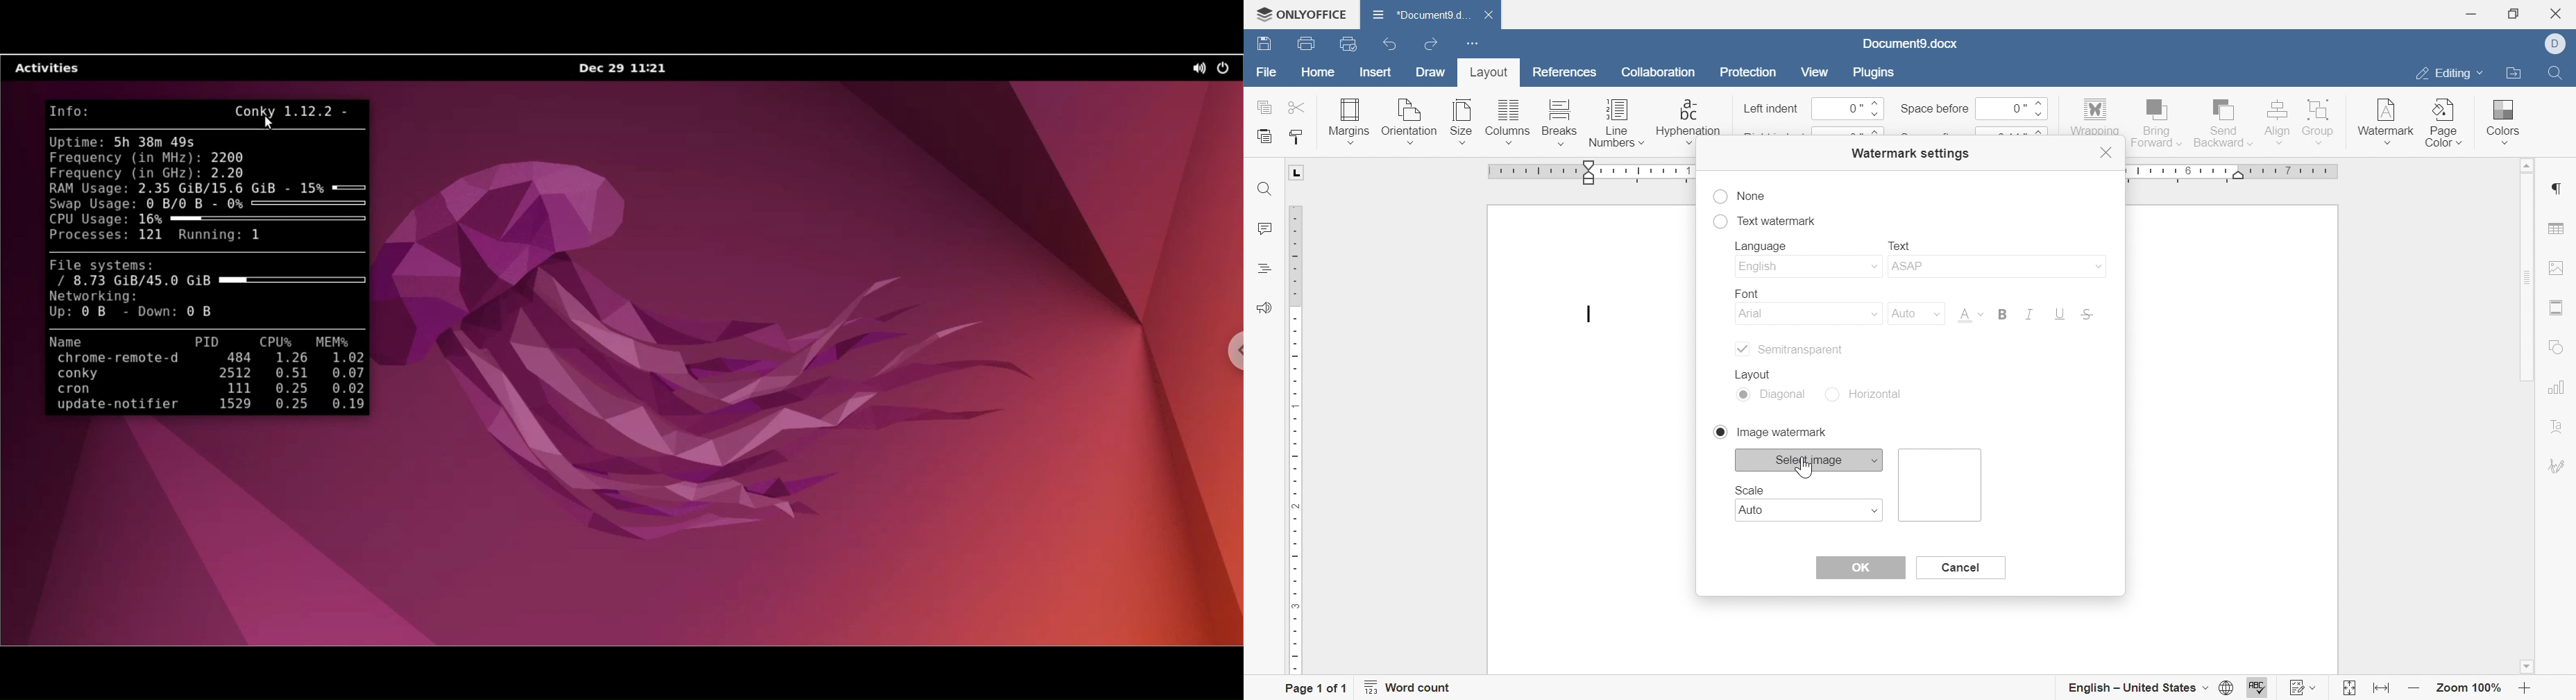 This screenshot has height=700, width=2576. Describe the element at coordinates (1812, 510) in the screenshot. I see `auto` at that location.